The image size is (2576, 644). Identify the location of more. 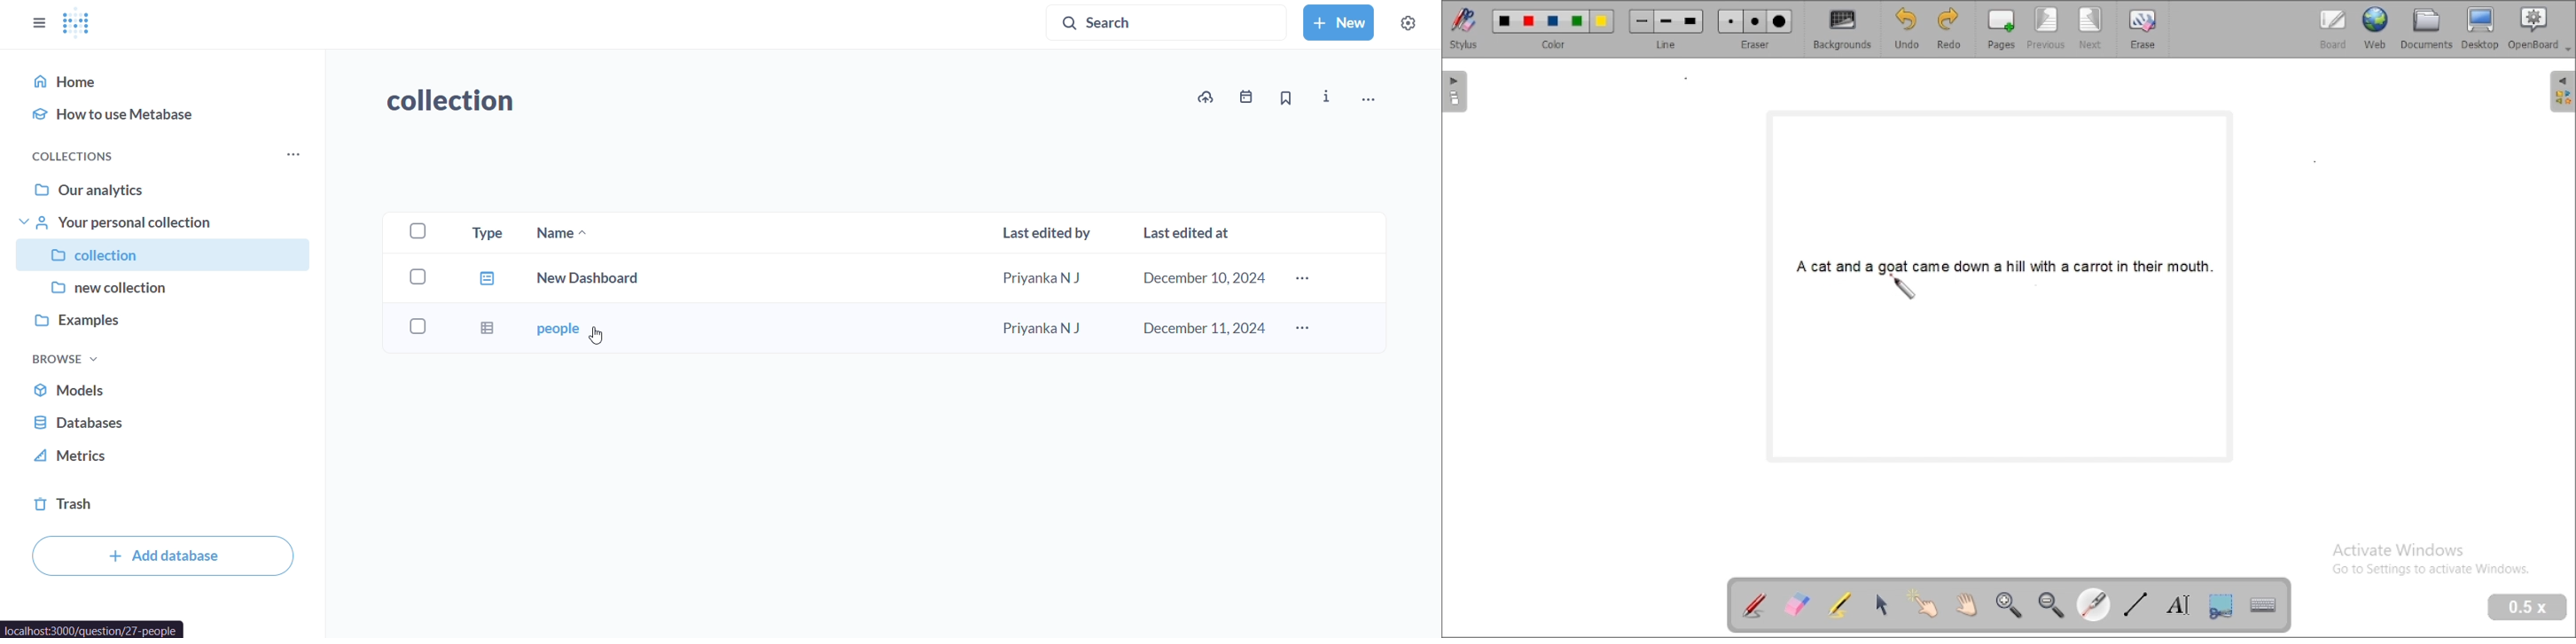
(1307, 280).